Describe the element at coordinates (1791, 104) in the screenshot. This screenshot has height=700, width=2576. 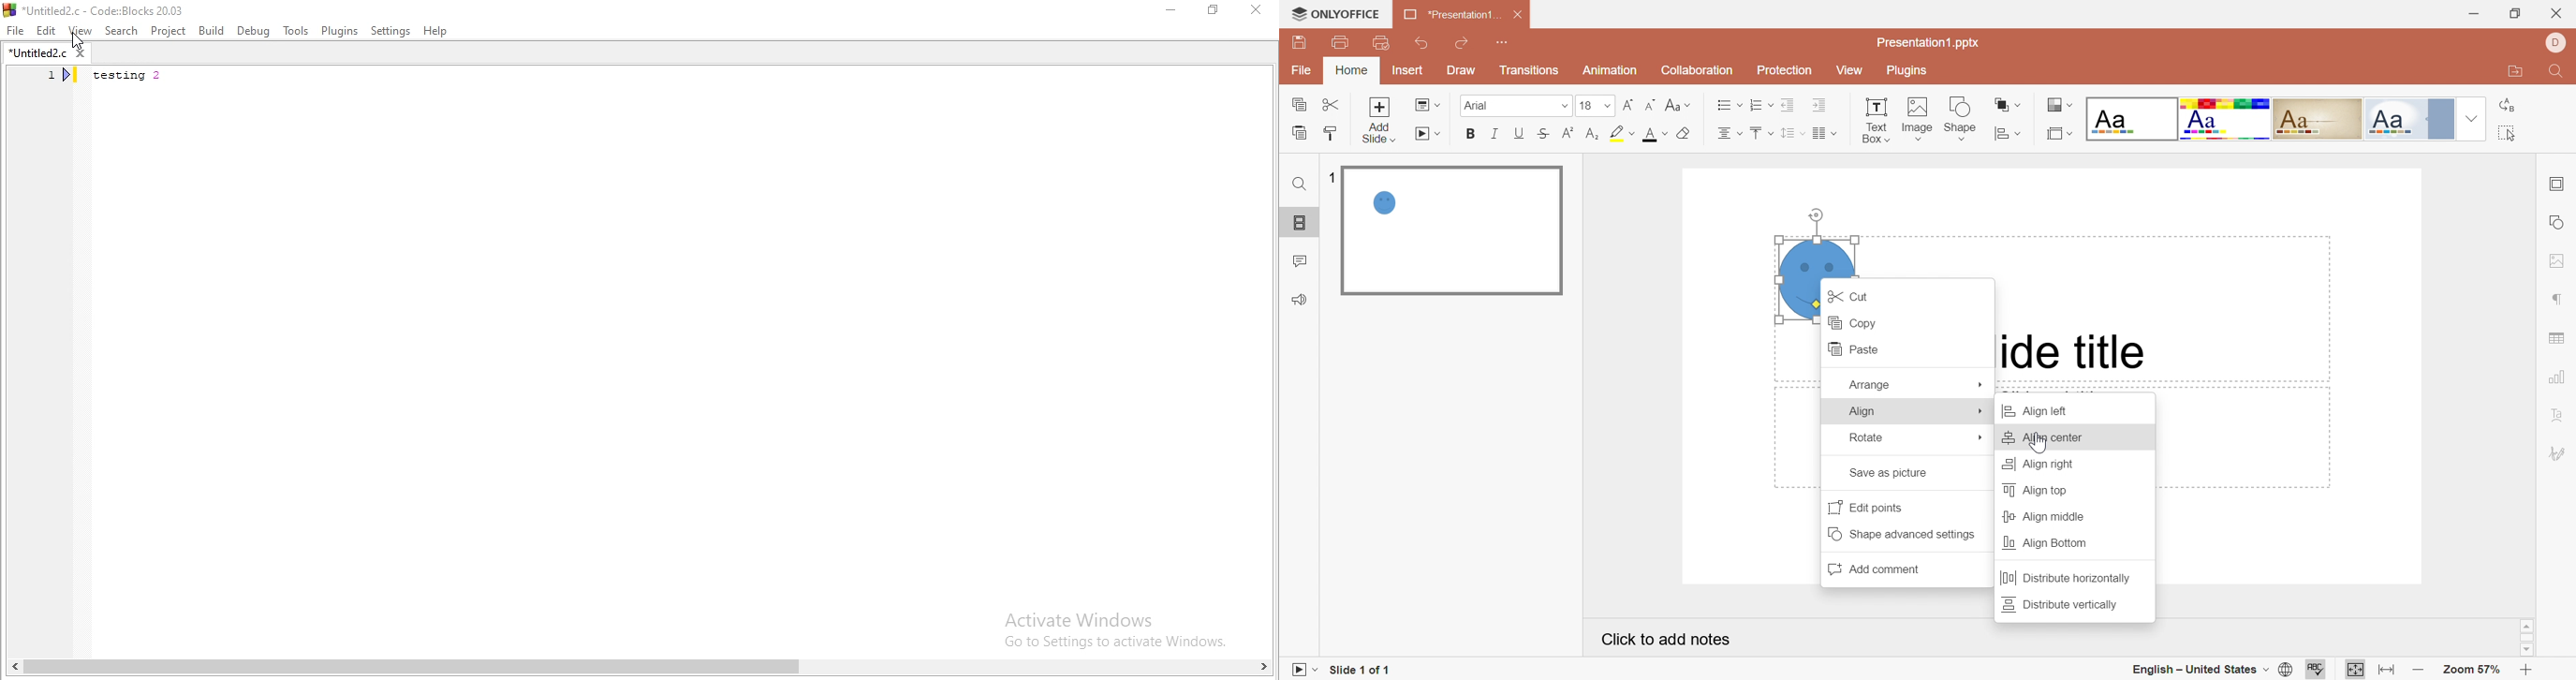
I see `Decrease Indent` at that location.